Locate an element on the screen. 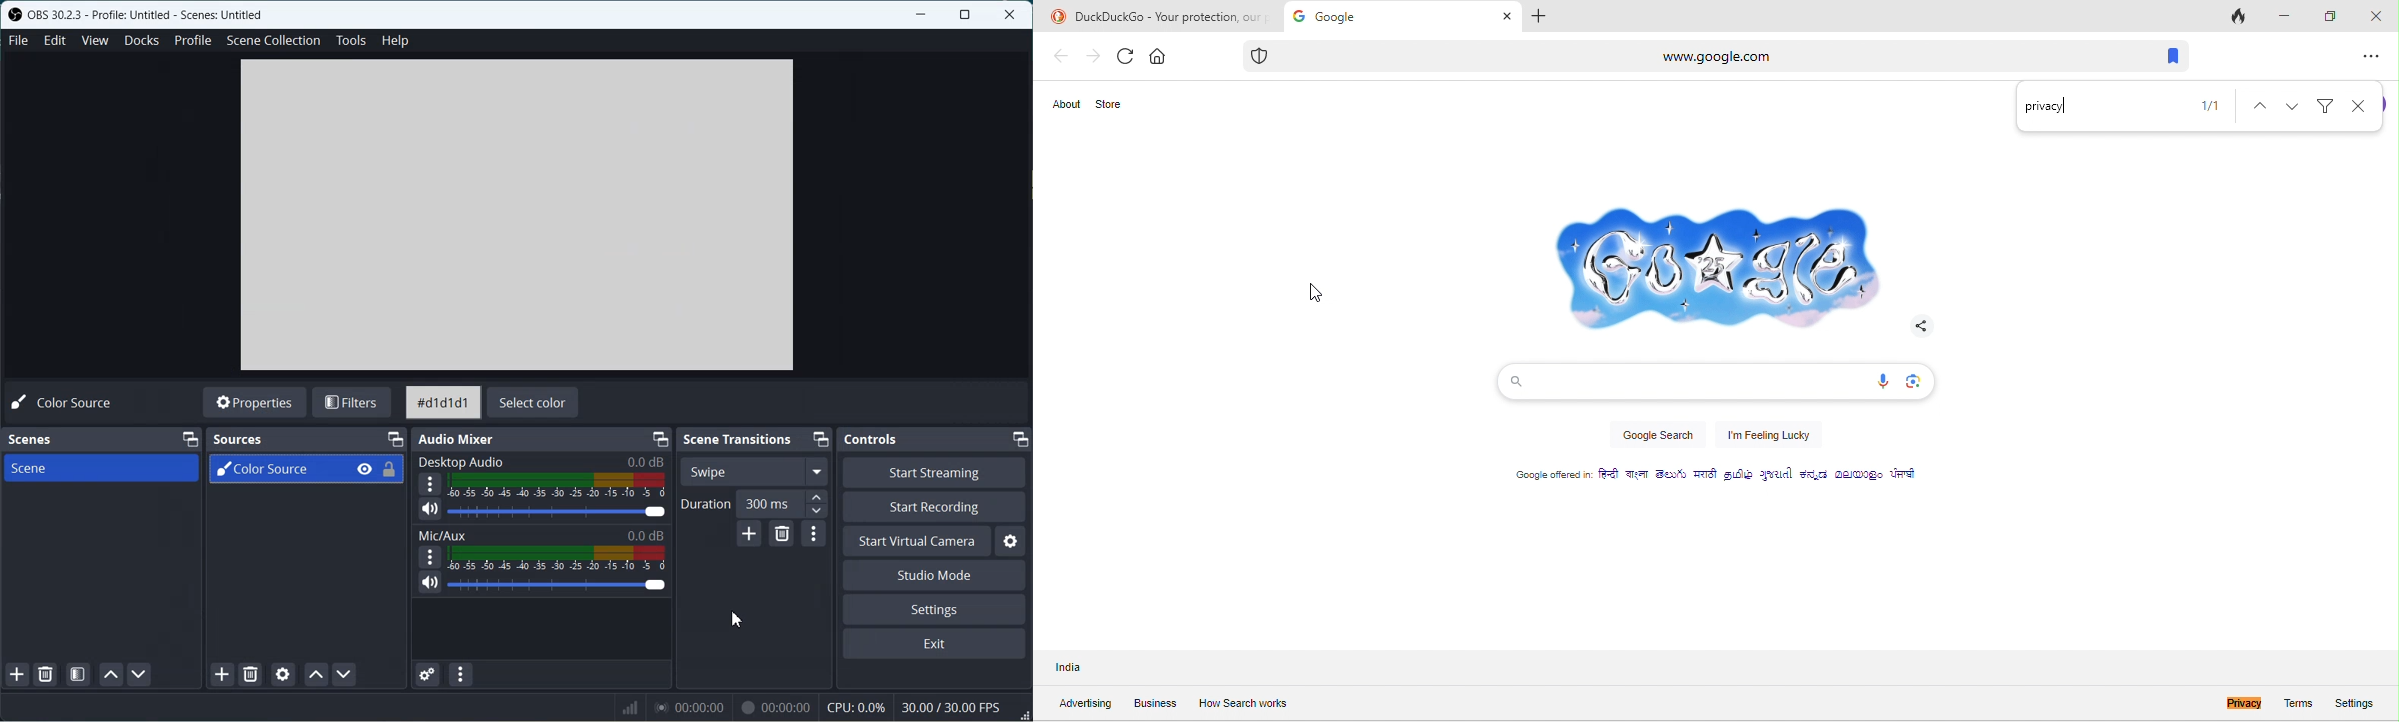 The image size is (2408, 728). Volume Indicator is located at coordinates (558, 559).